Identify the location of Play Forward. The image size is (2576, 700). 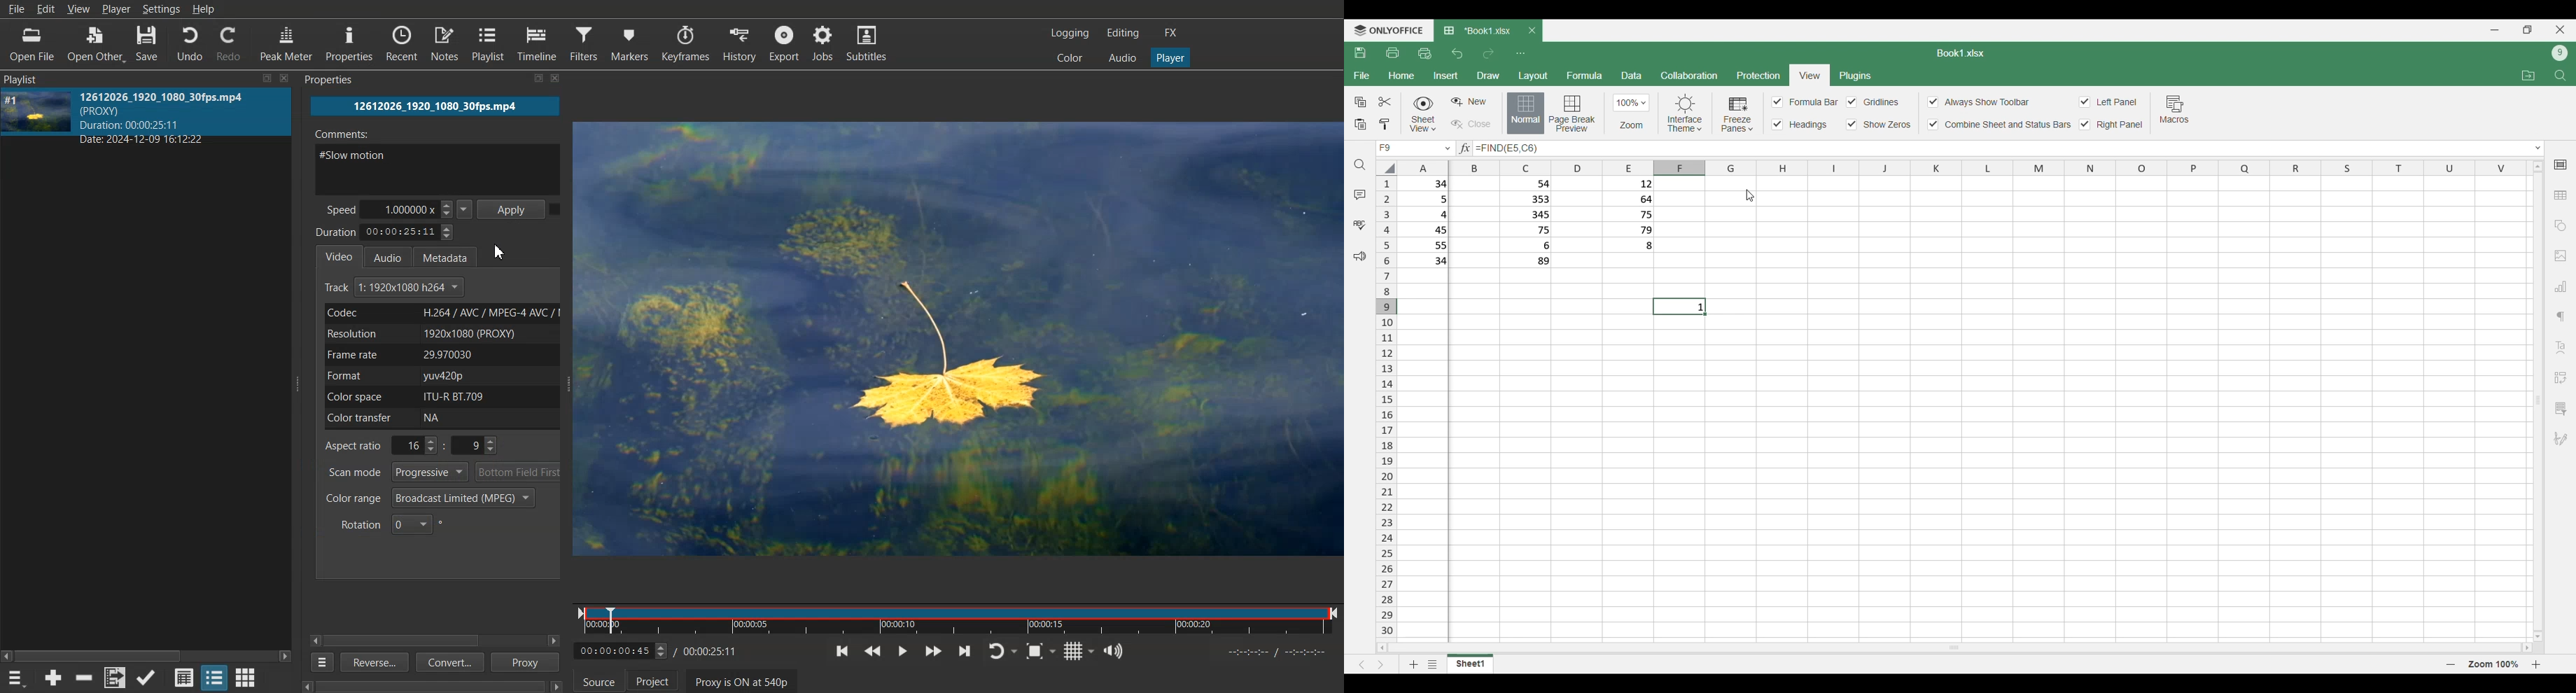
(933, 650).